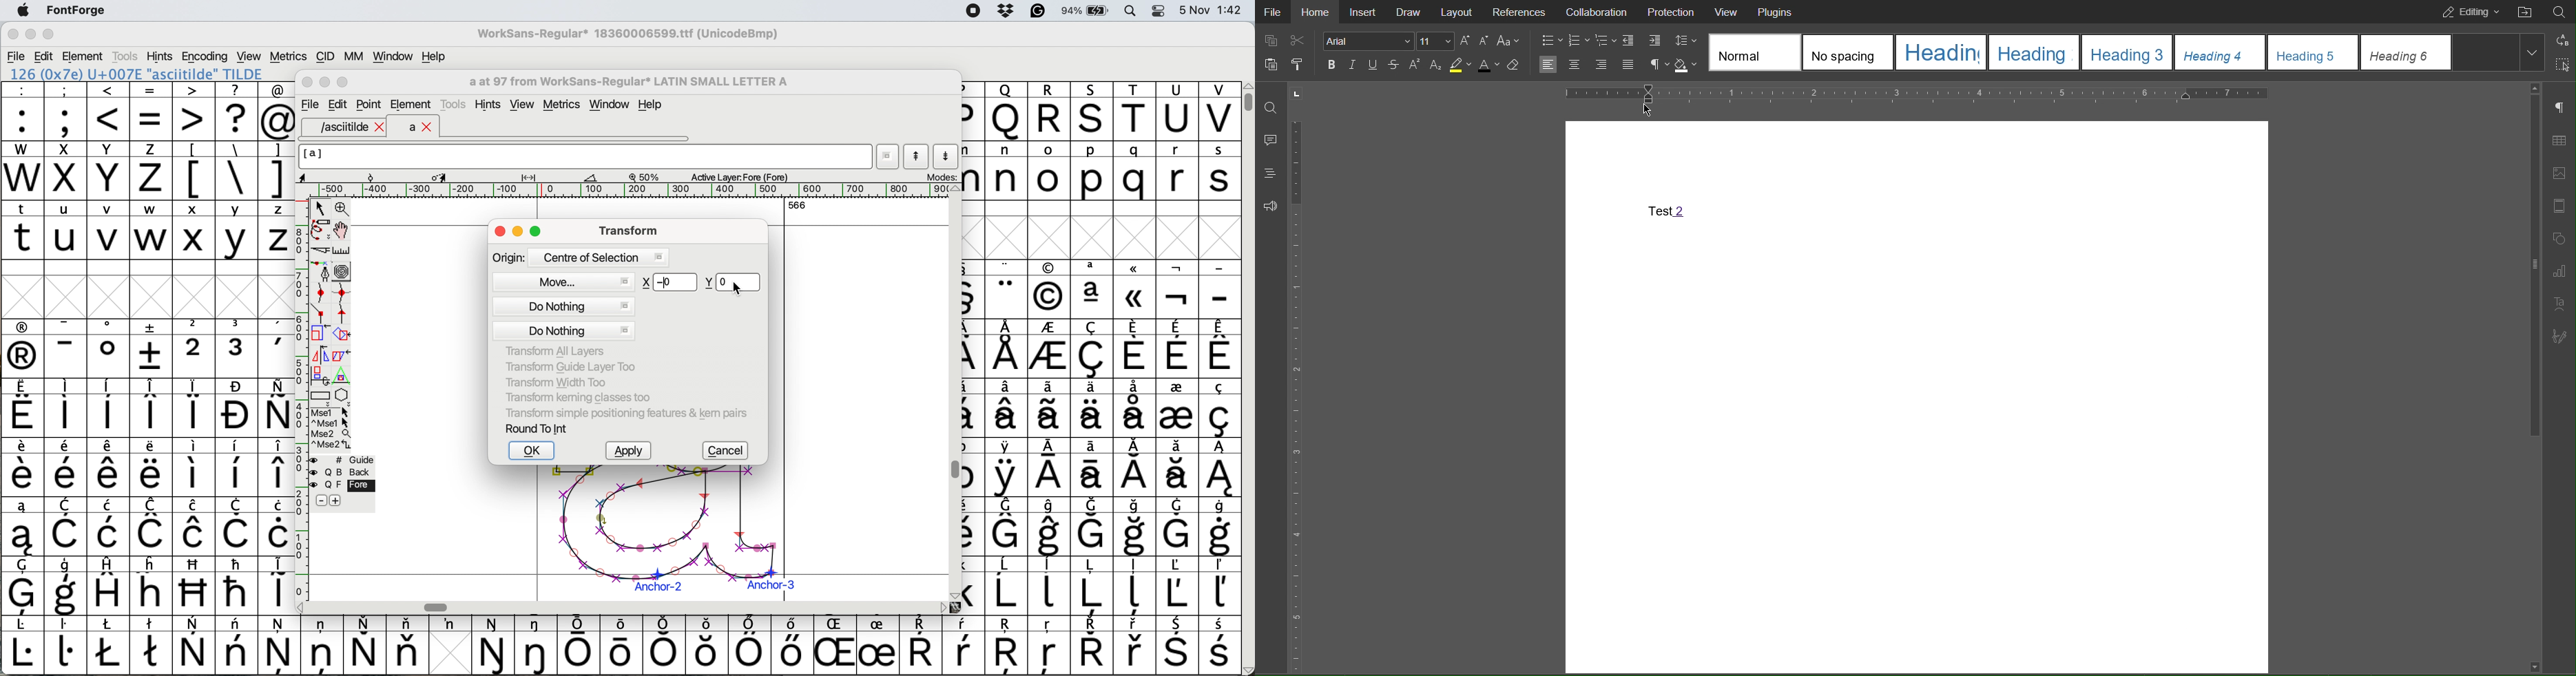  I want to click on Superscript, so click(1413, 64).